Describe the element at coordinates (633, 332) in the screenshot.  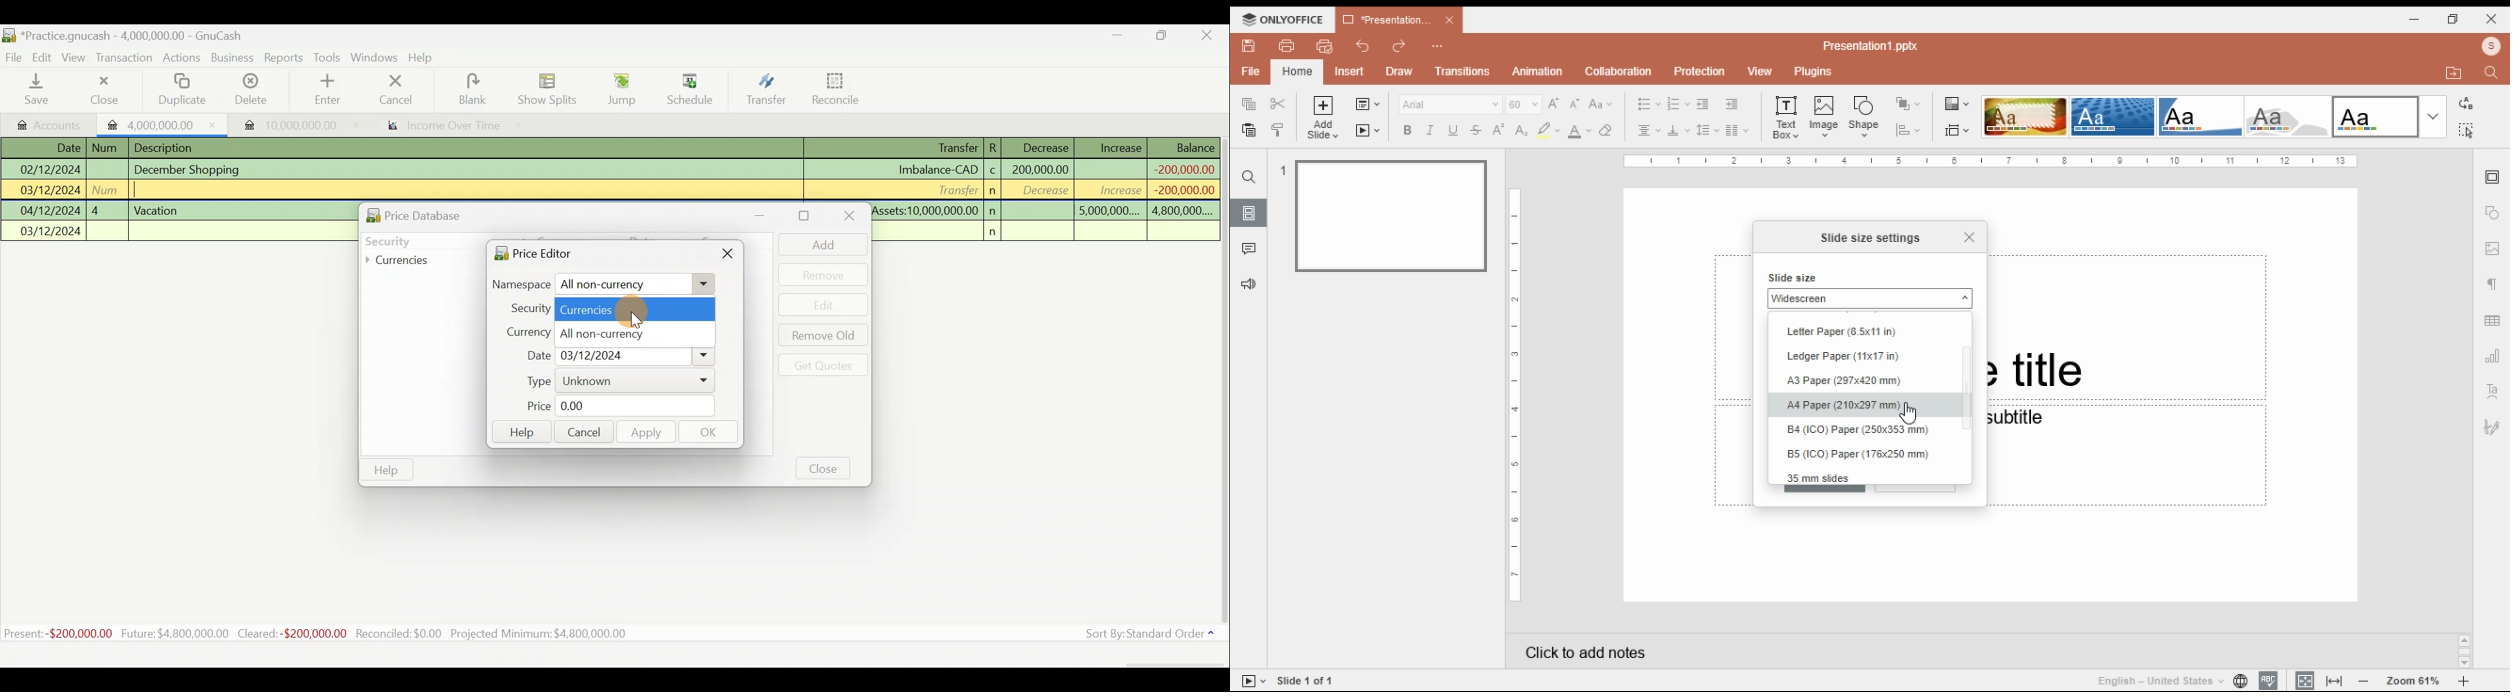
I see `All non-currency` at that location.